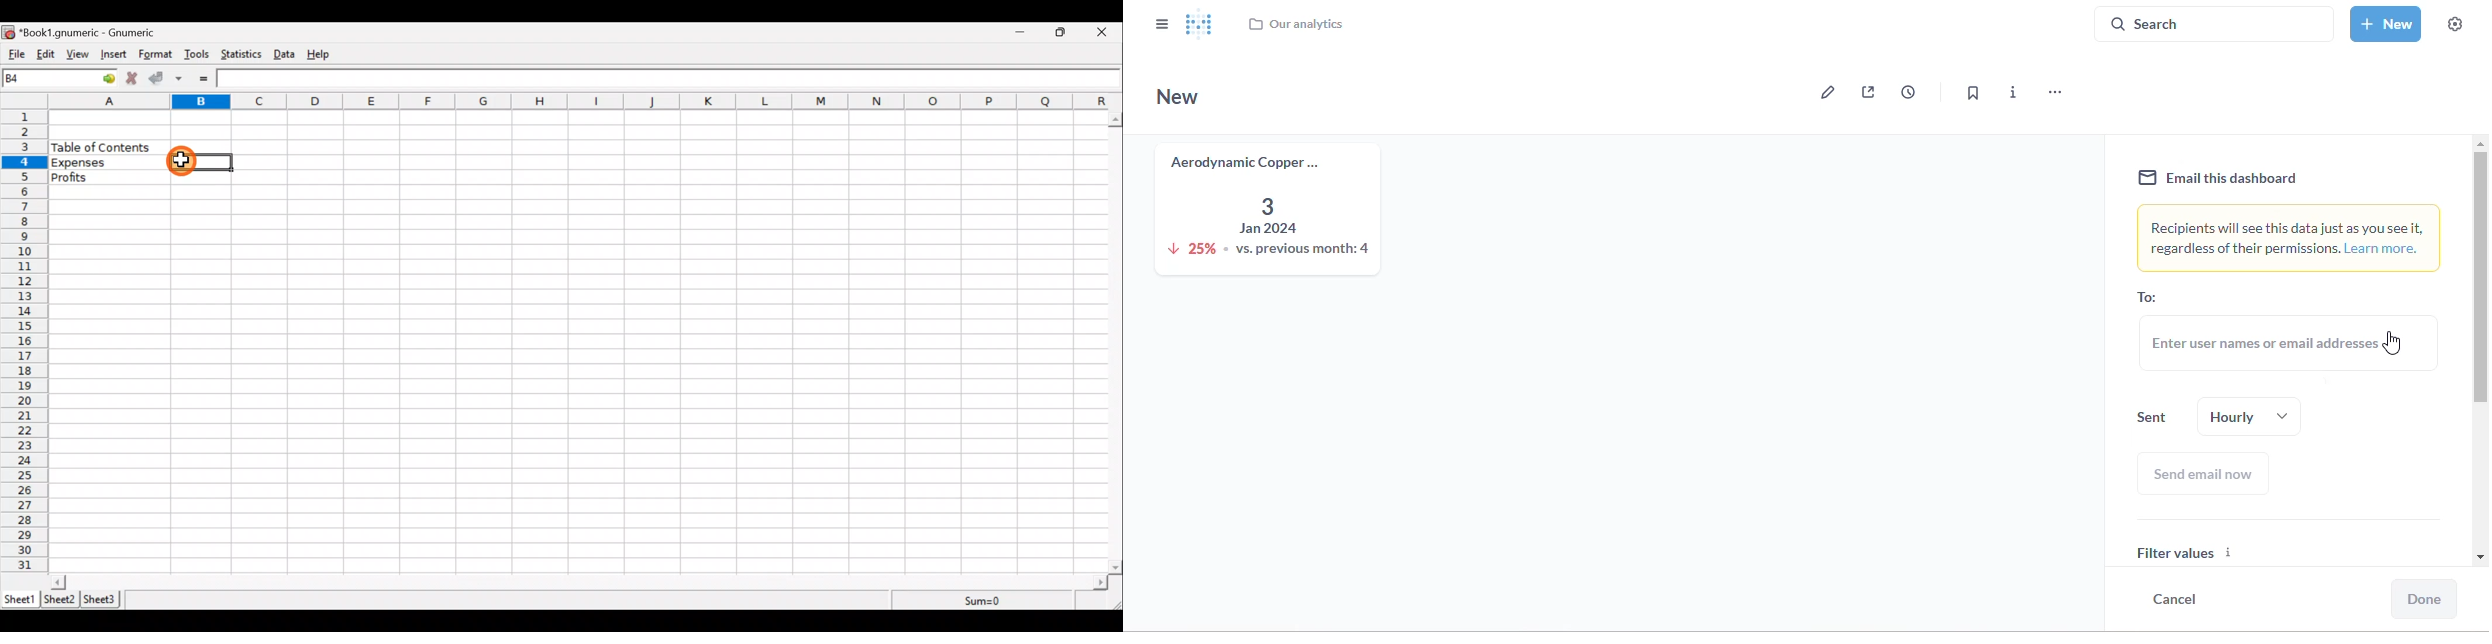  I want to click on Table of content, so click(105, 149).